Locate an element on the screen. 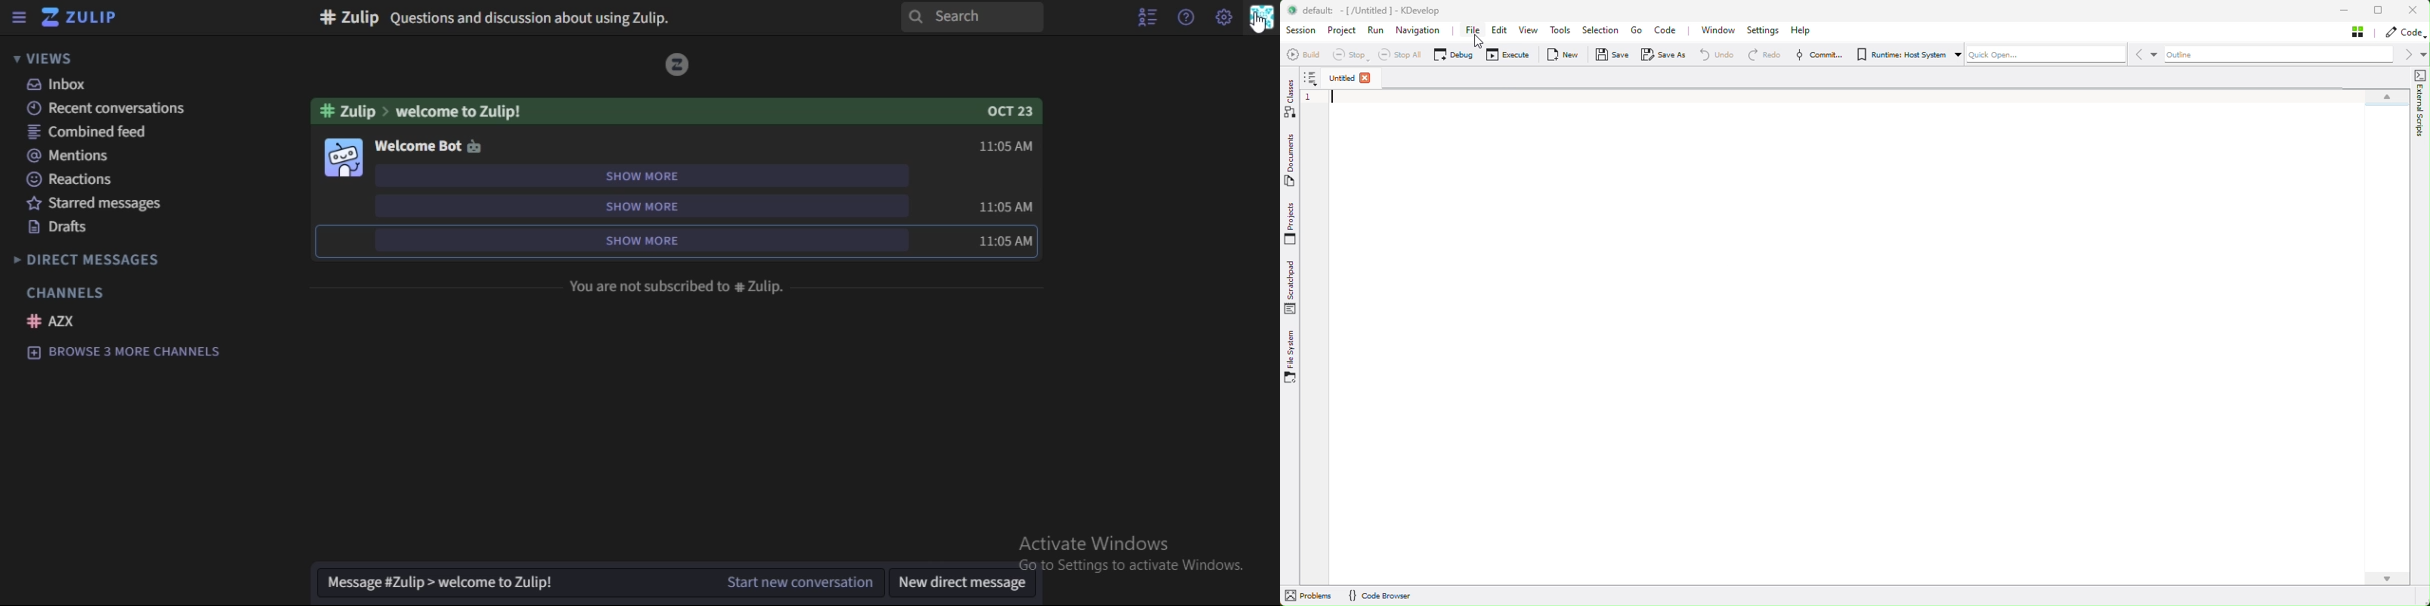 The height and width of the screenshot is (616, 2436). show more is located at coordinates (648, 239).